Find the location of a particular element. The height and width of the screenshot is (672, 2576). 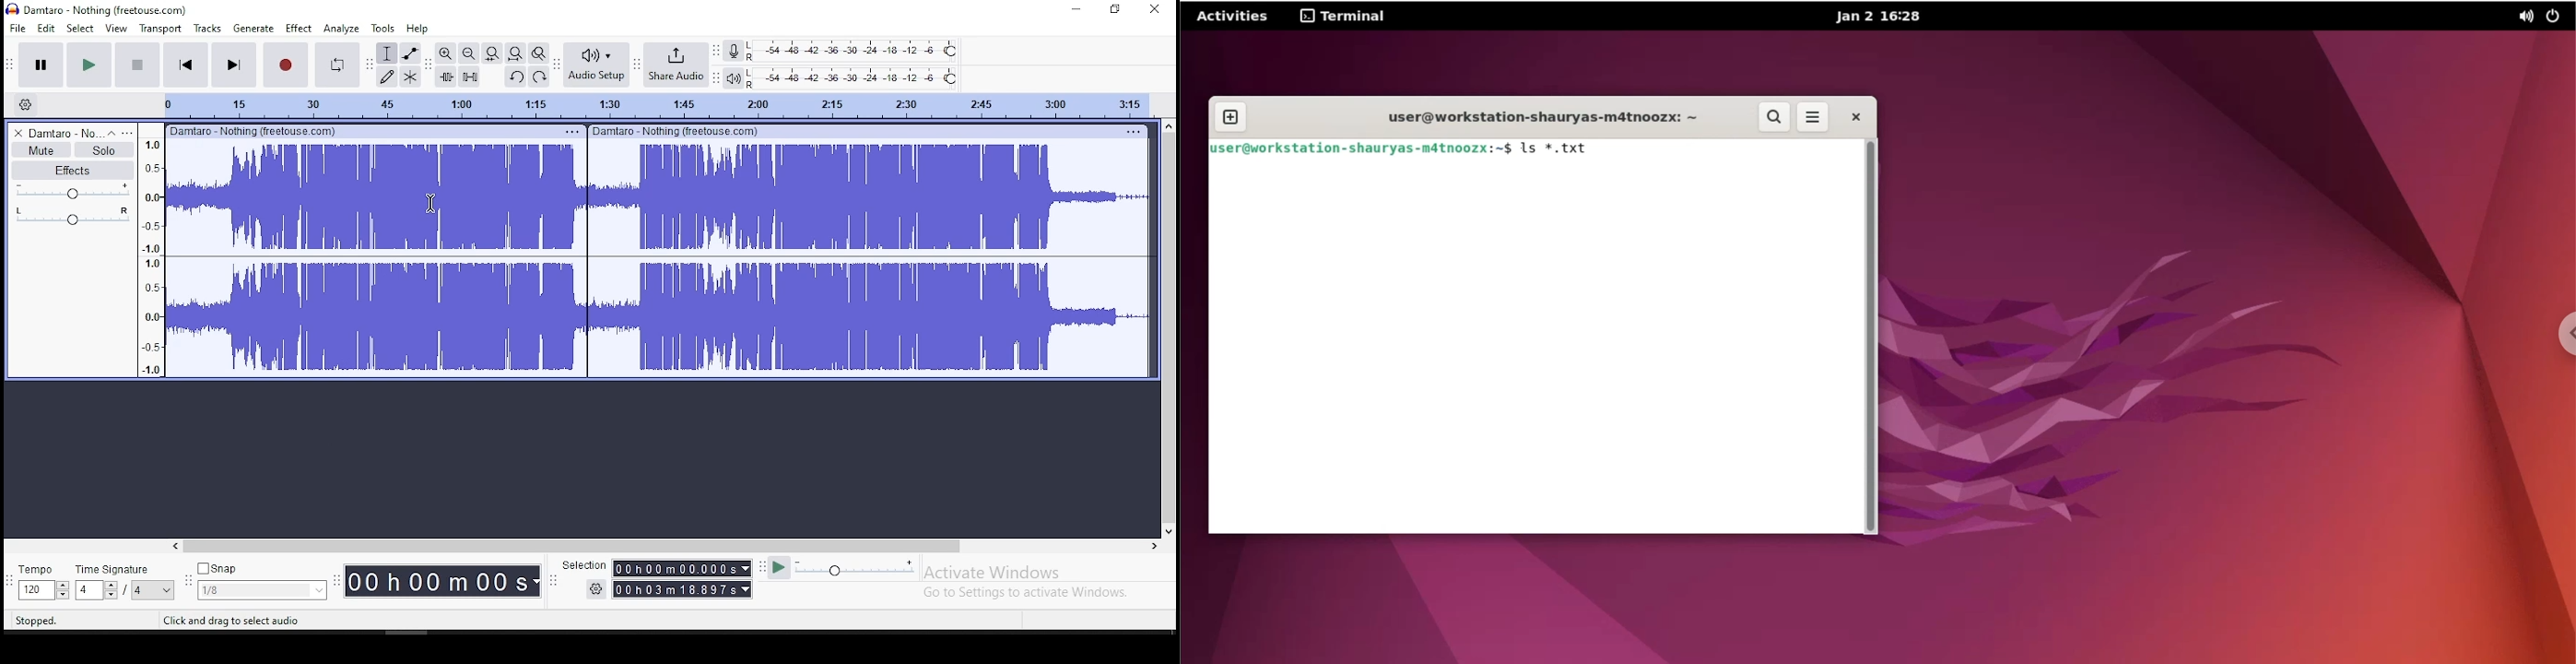

scroll down is located at coordinates (1170, 531).